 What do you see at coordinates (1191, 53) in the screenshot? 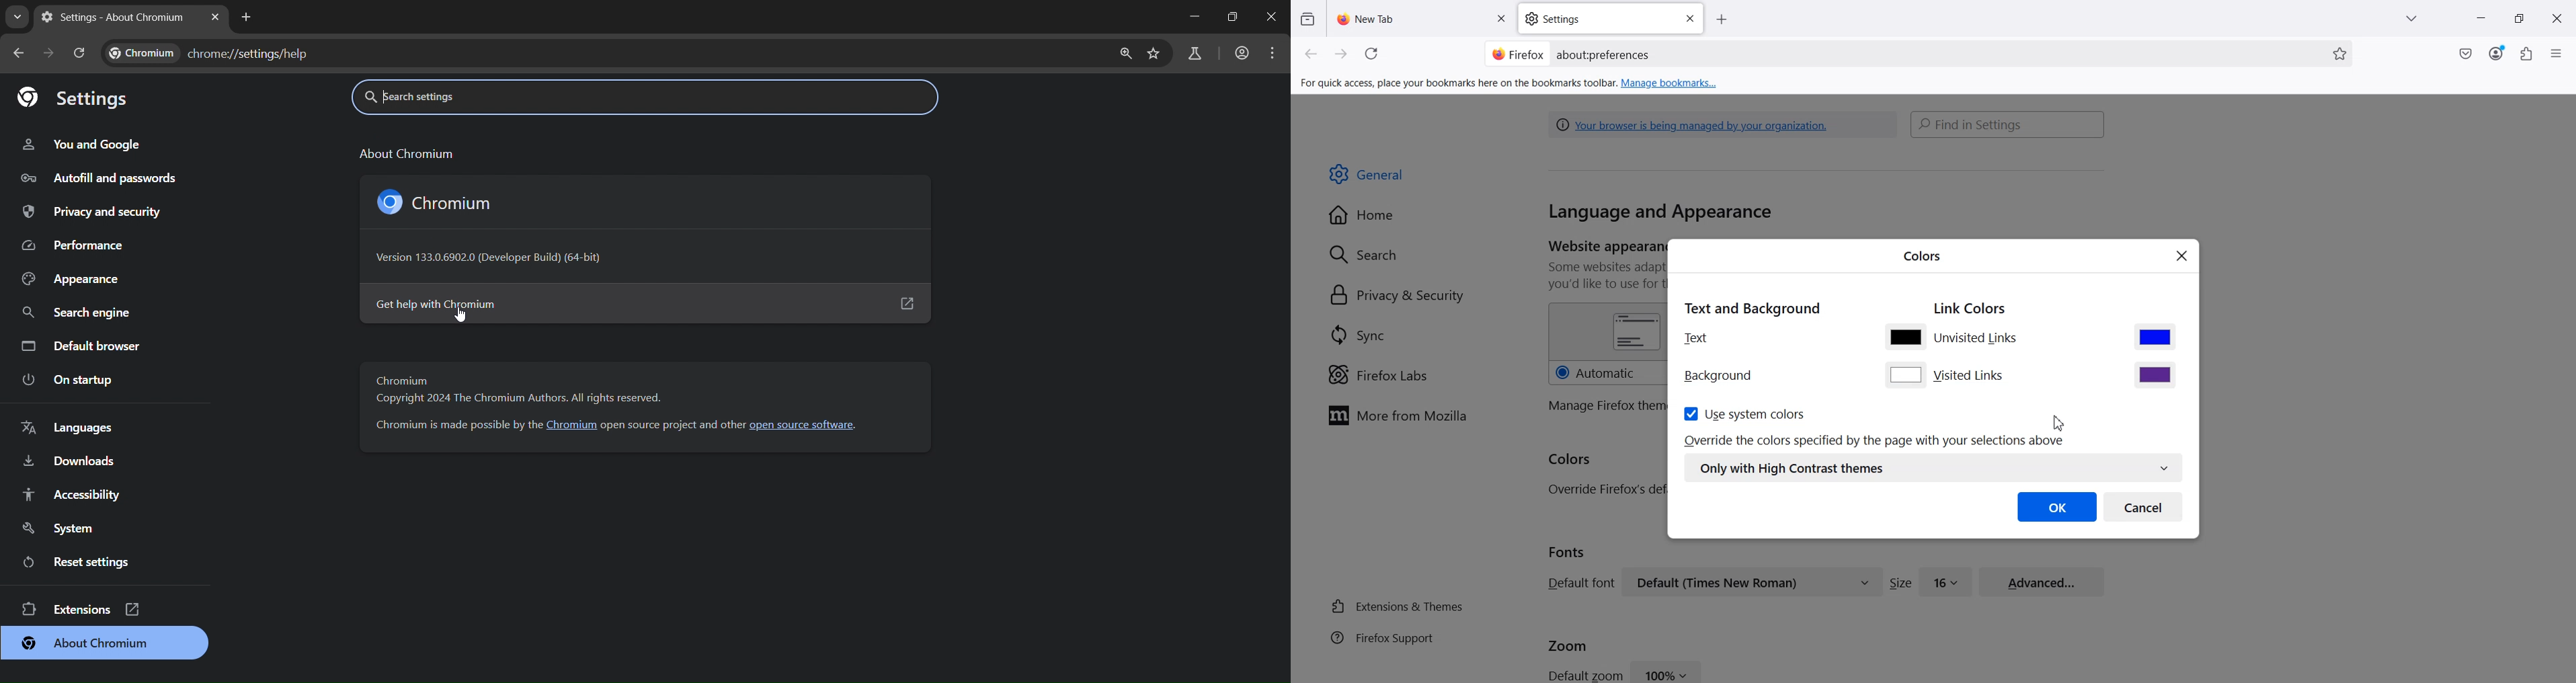
I see `search labs` at bounding box center [1191, 53].